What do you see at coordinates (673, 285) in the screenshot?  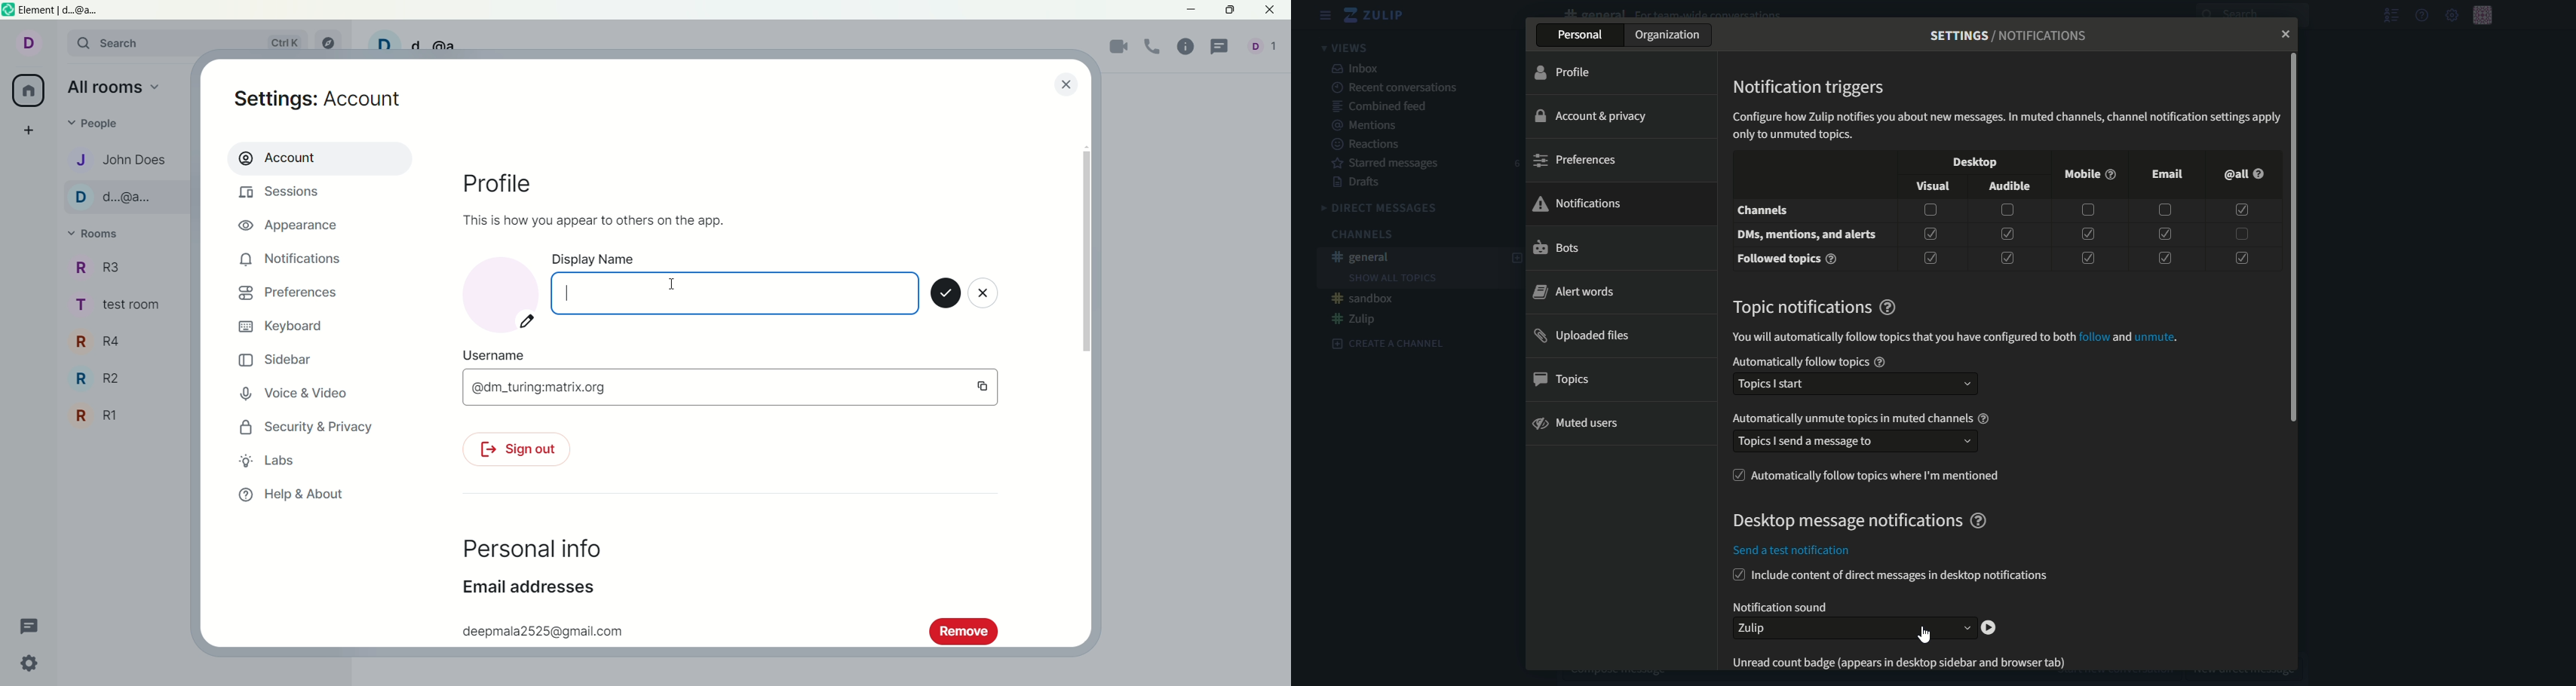 I see `mouse cursor` at bounding box center [673, 285].